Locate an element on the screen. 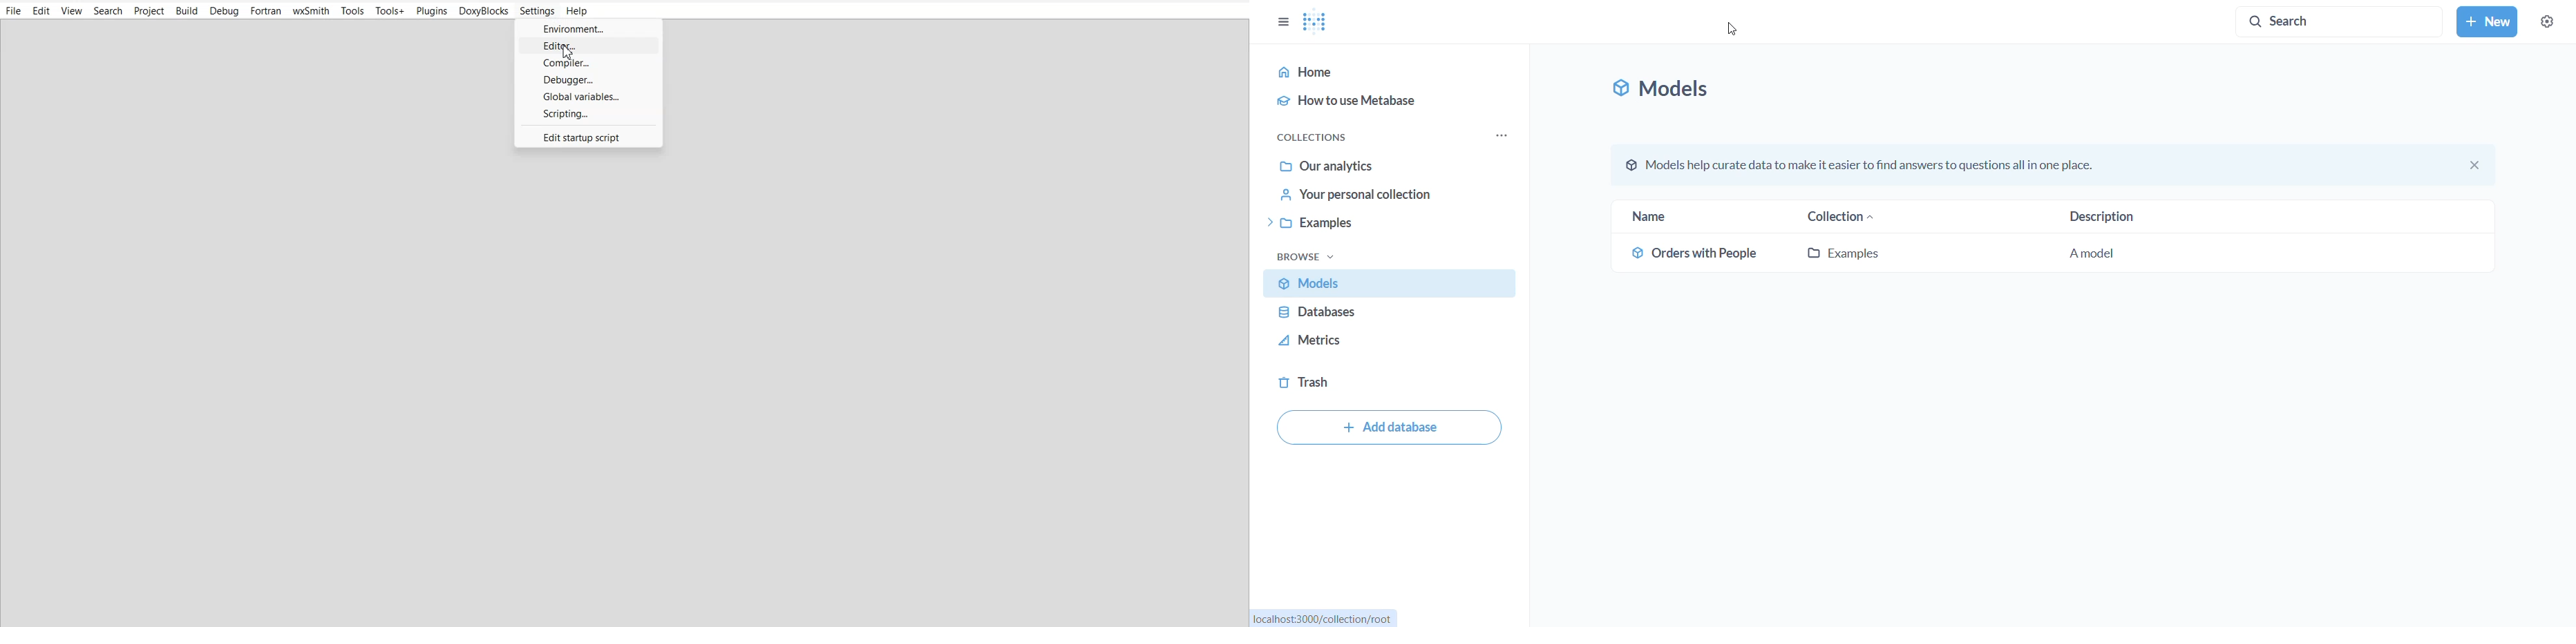  how to use is located at coordinates (1388, 102).